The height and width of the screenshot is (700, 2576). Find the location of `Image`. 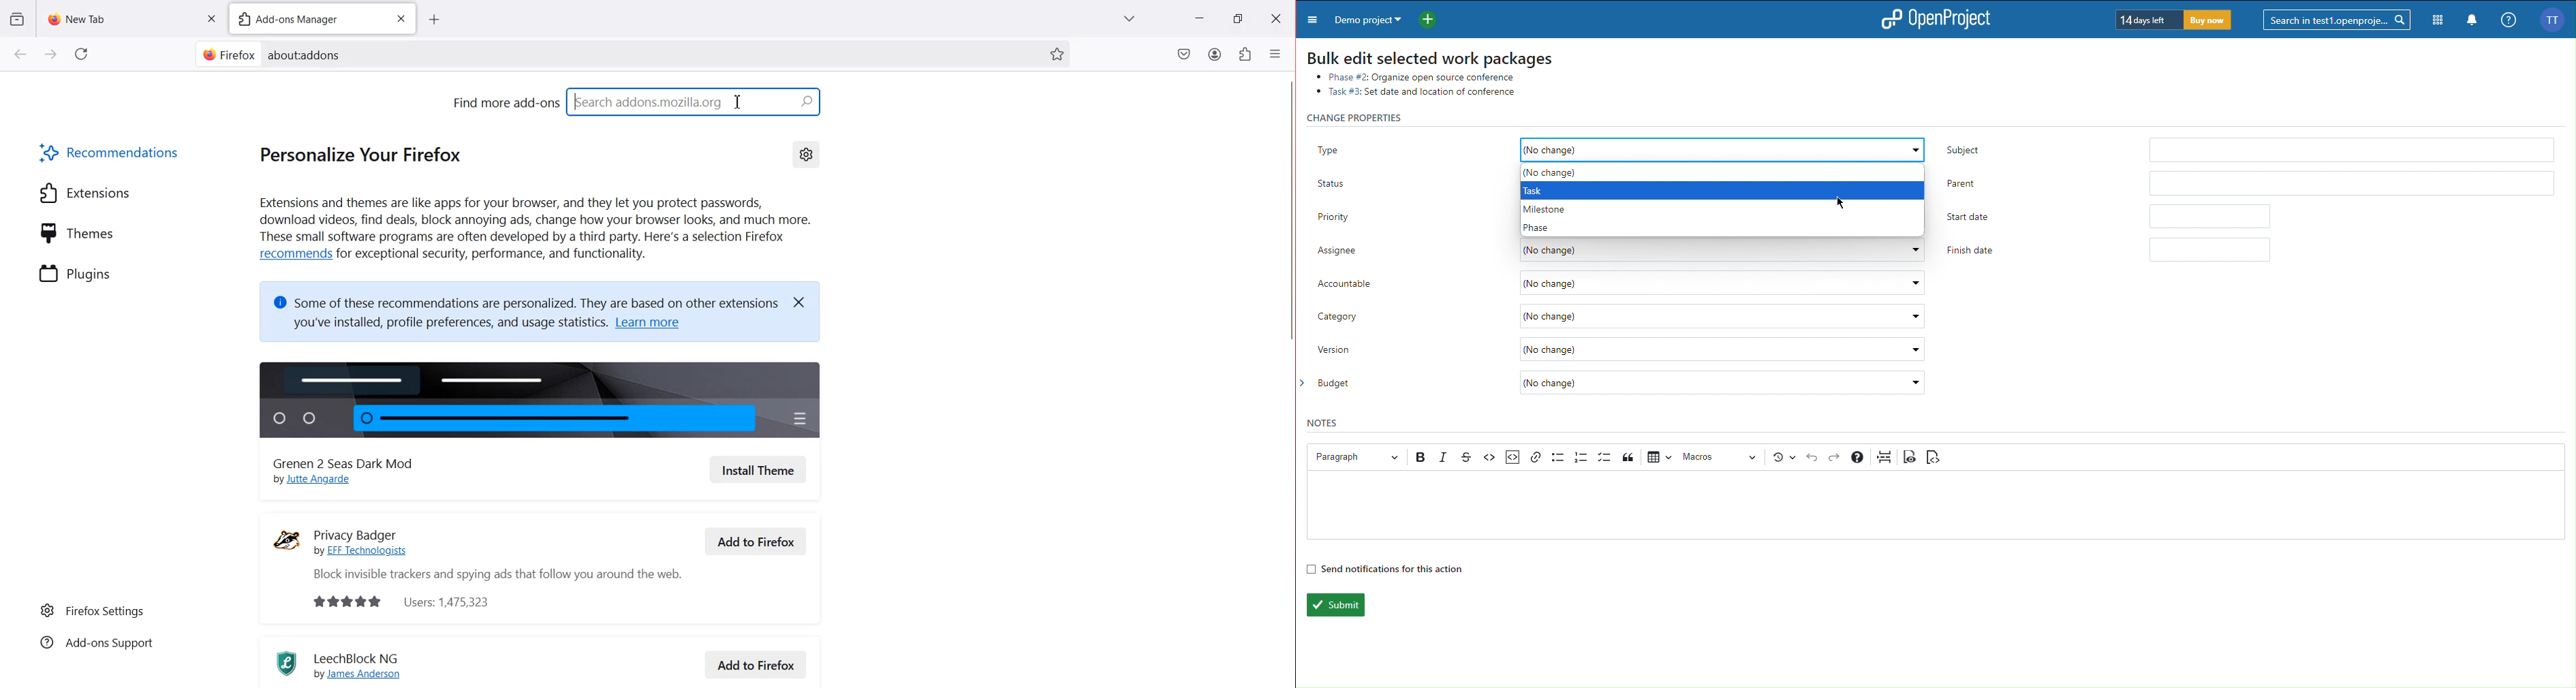

Image is located at coordinates (542, 397).